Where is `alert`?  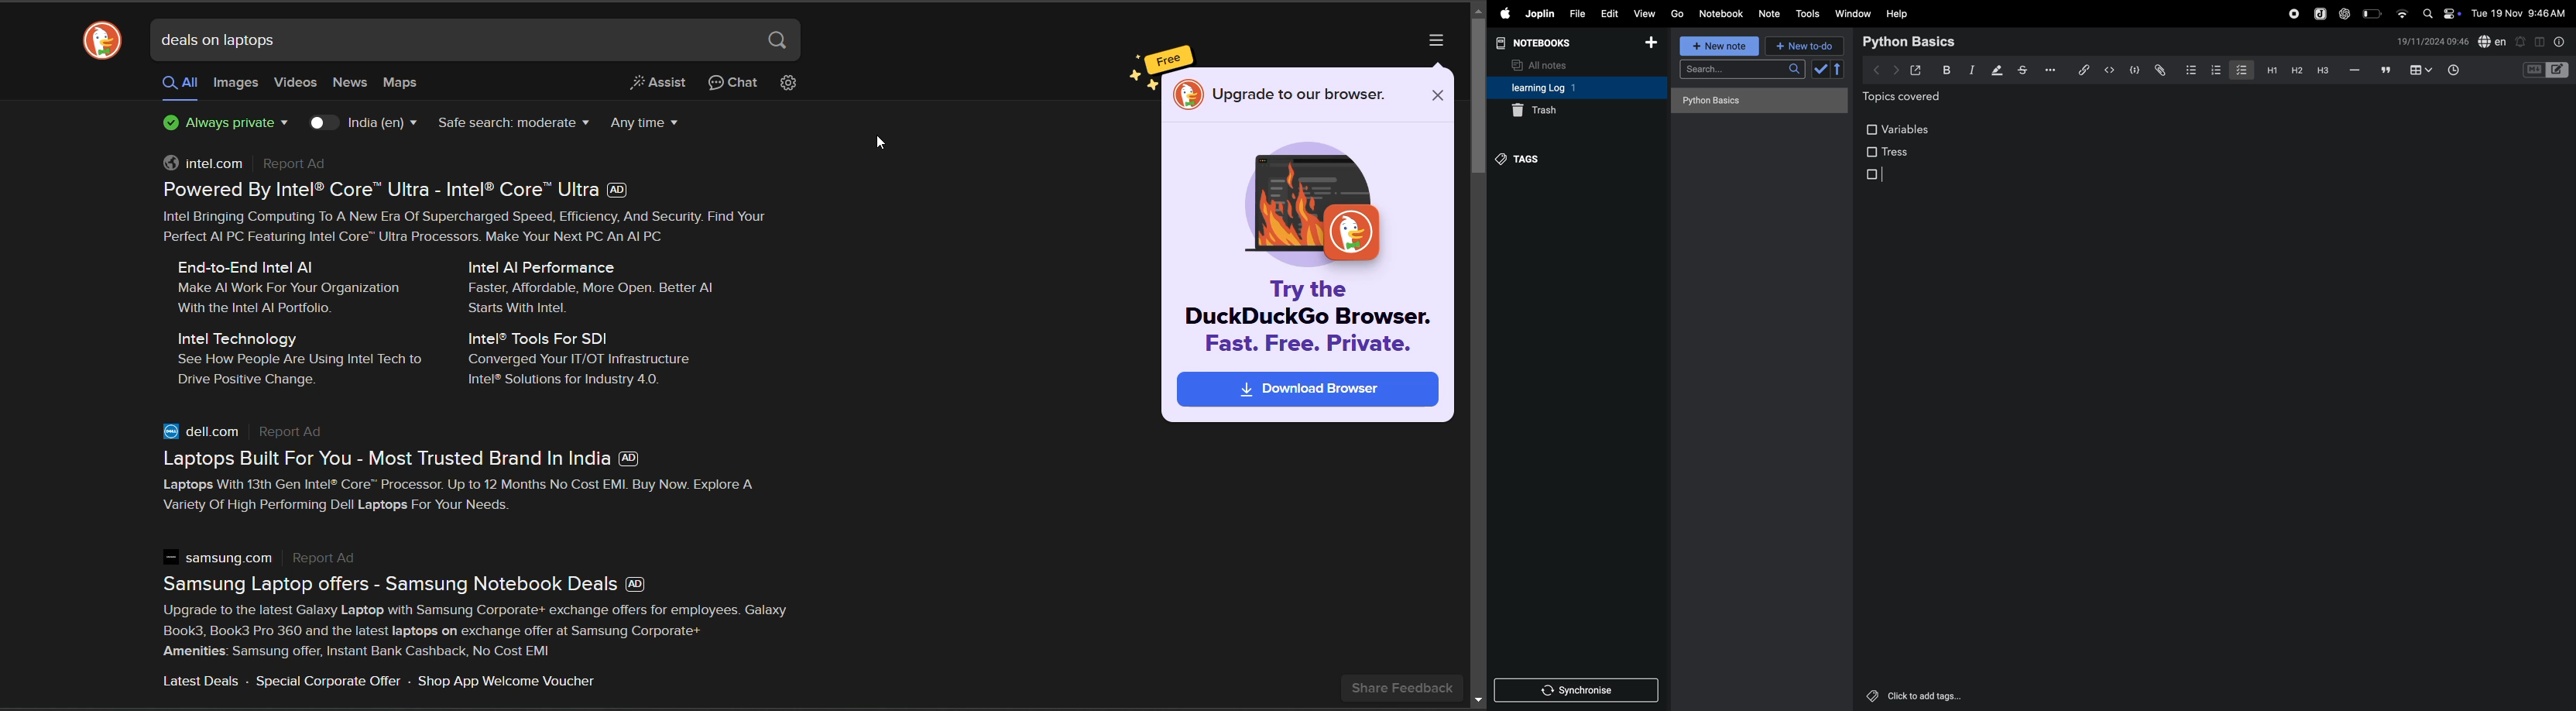 alert is located at coordinates (2522, 41).